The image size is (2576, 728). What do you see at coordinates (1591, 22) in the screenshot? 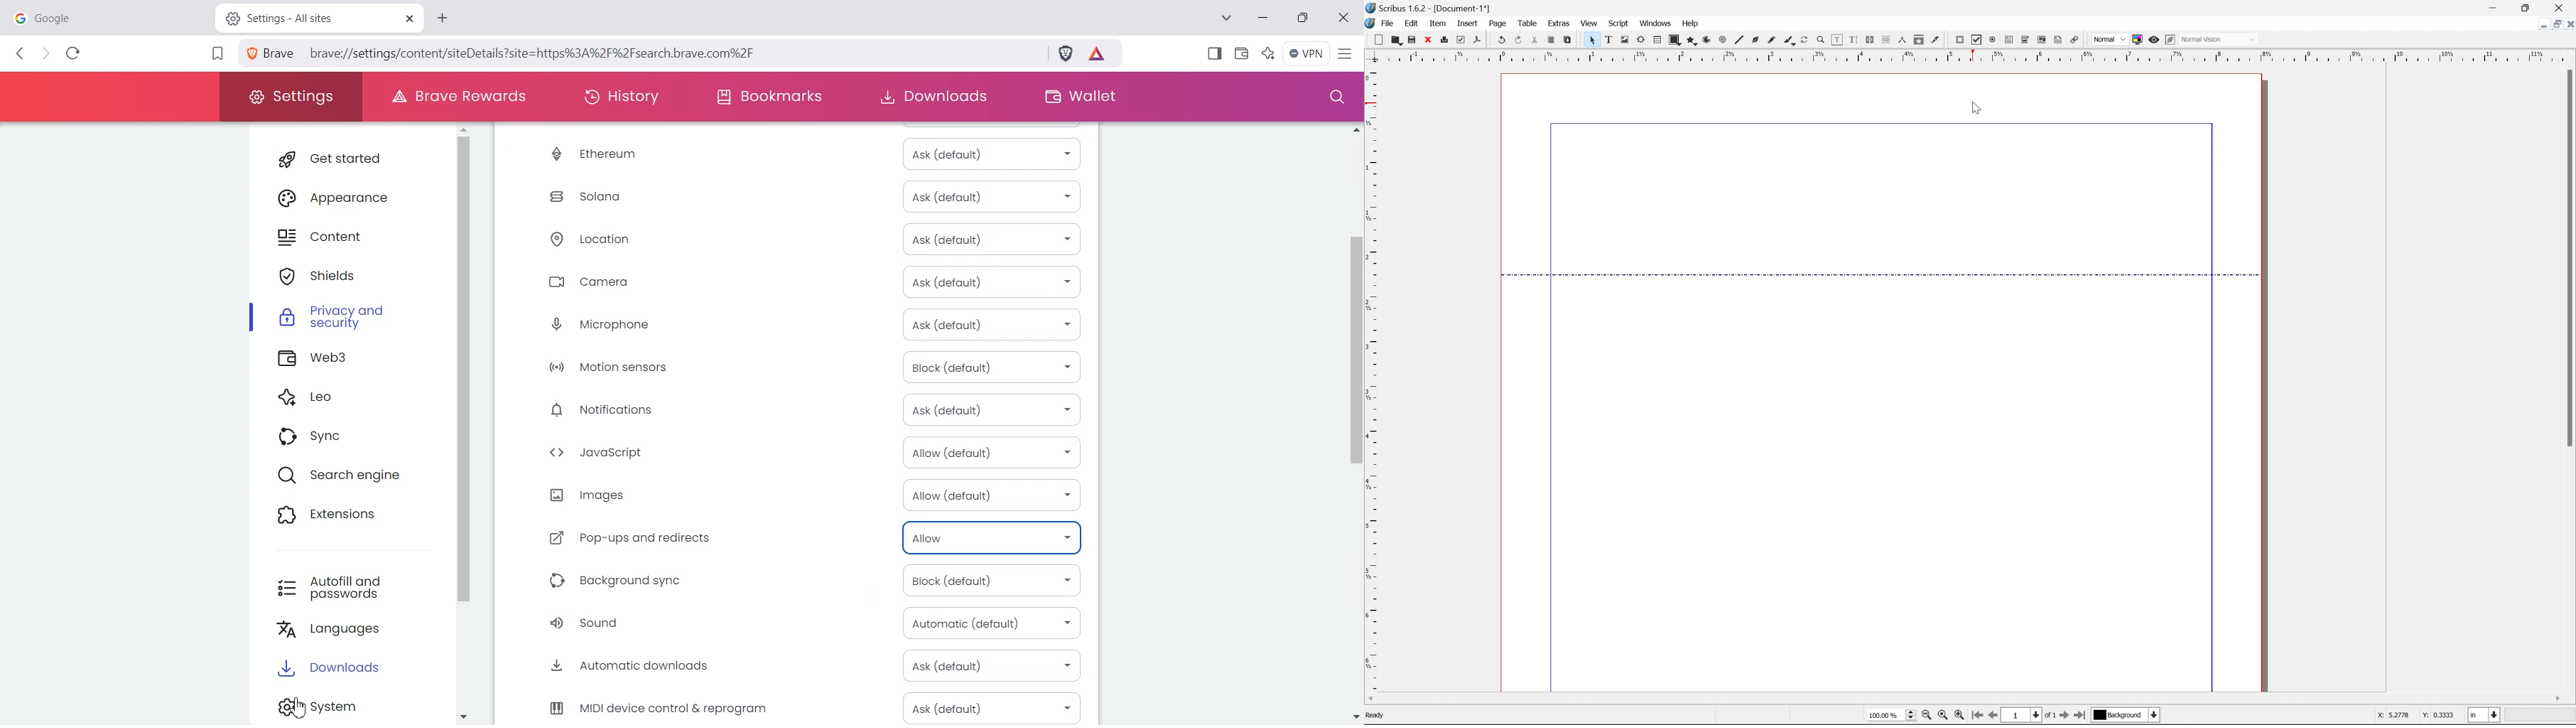
I see `view` at bounding box center [1591, 22].